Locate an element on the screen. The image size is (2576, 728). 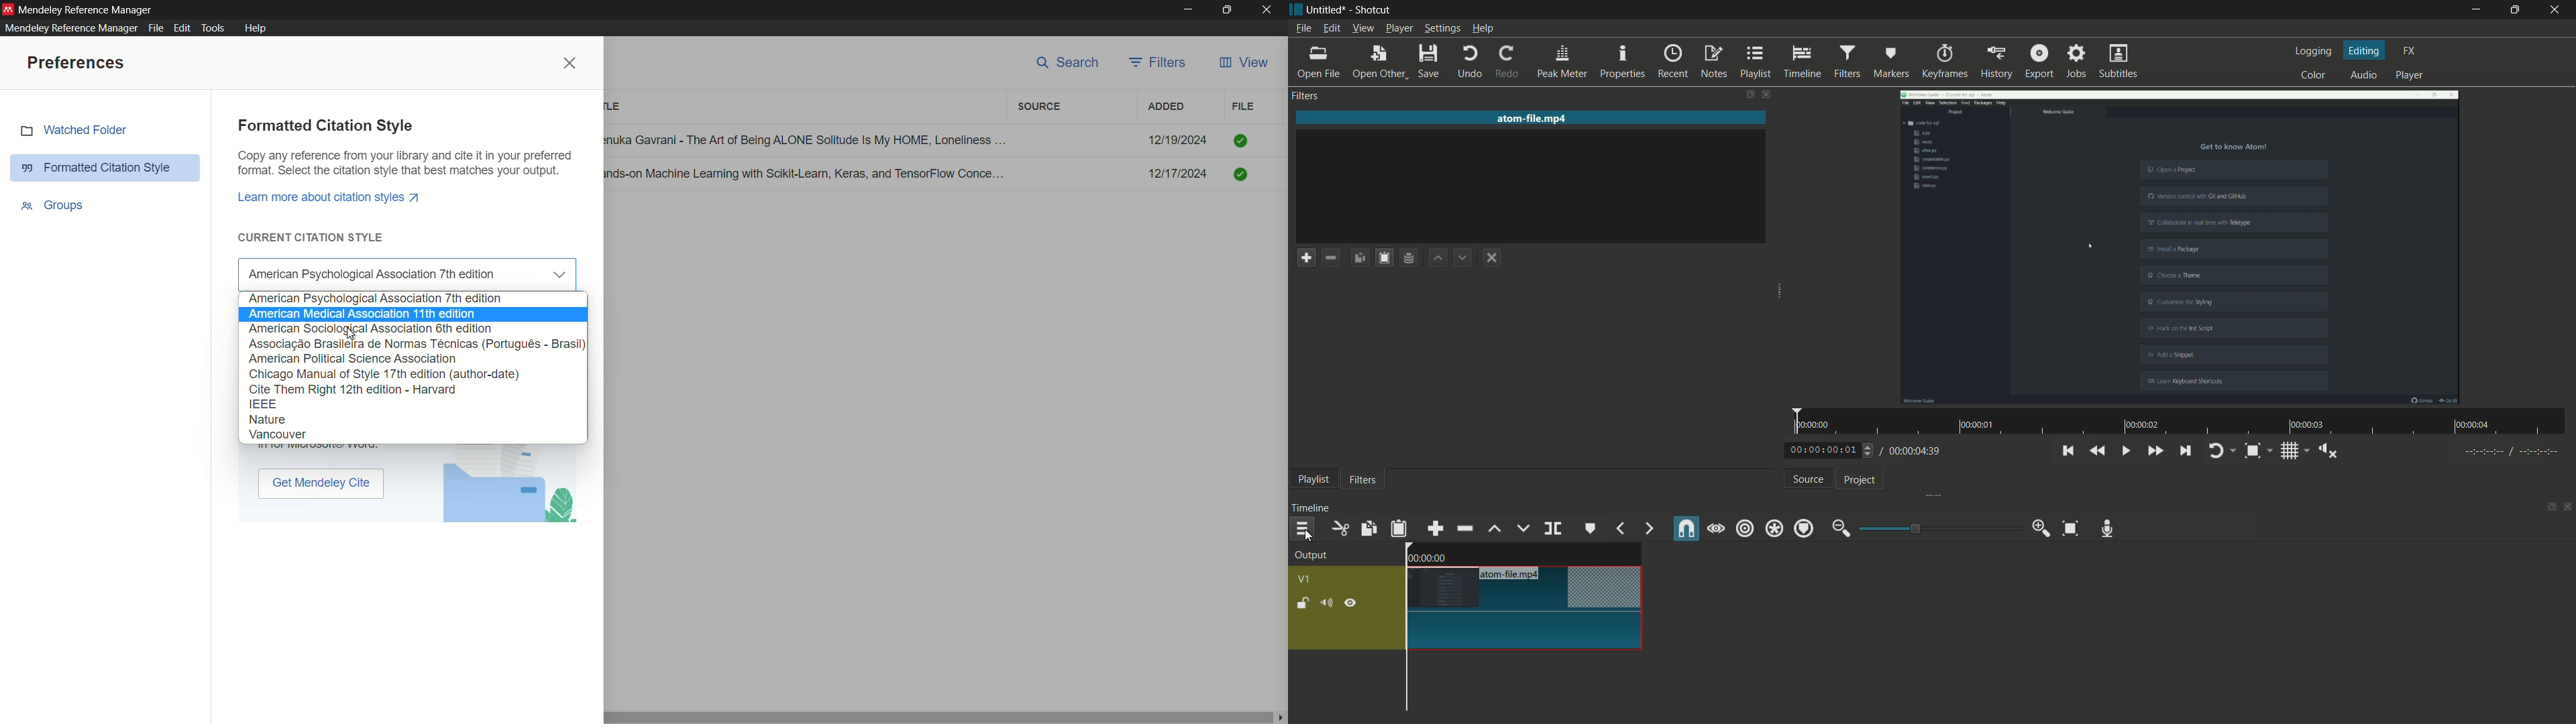
formatted citation style is located at coordinates (97, 168).